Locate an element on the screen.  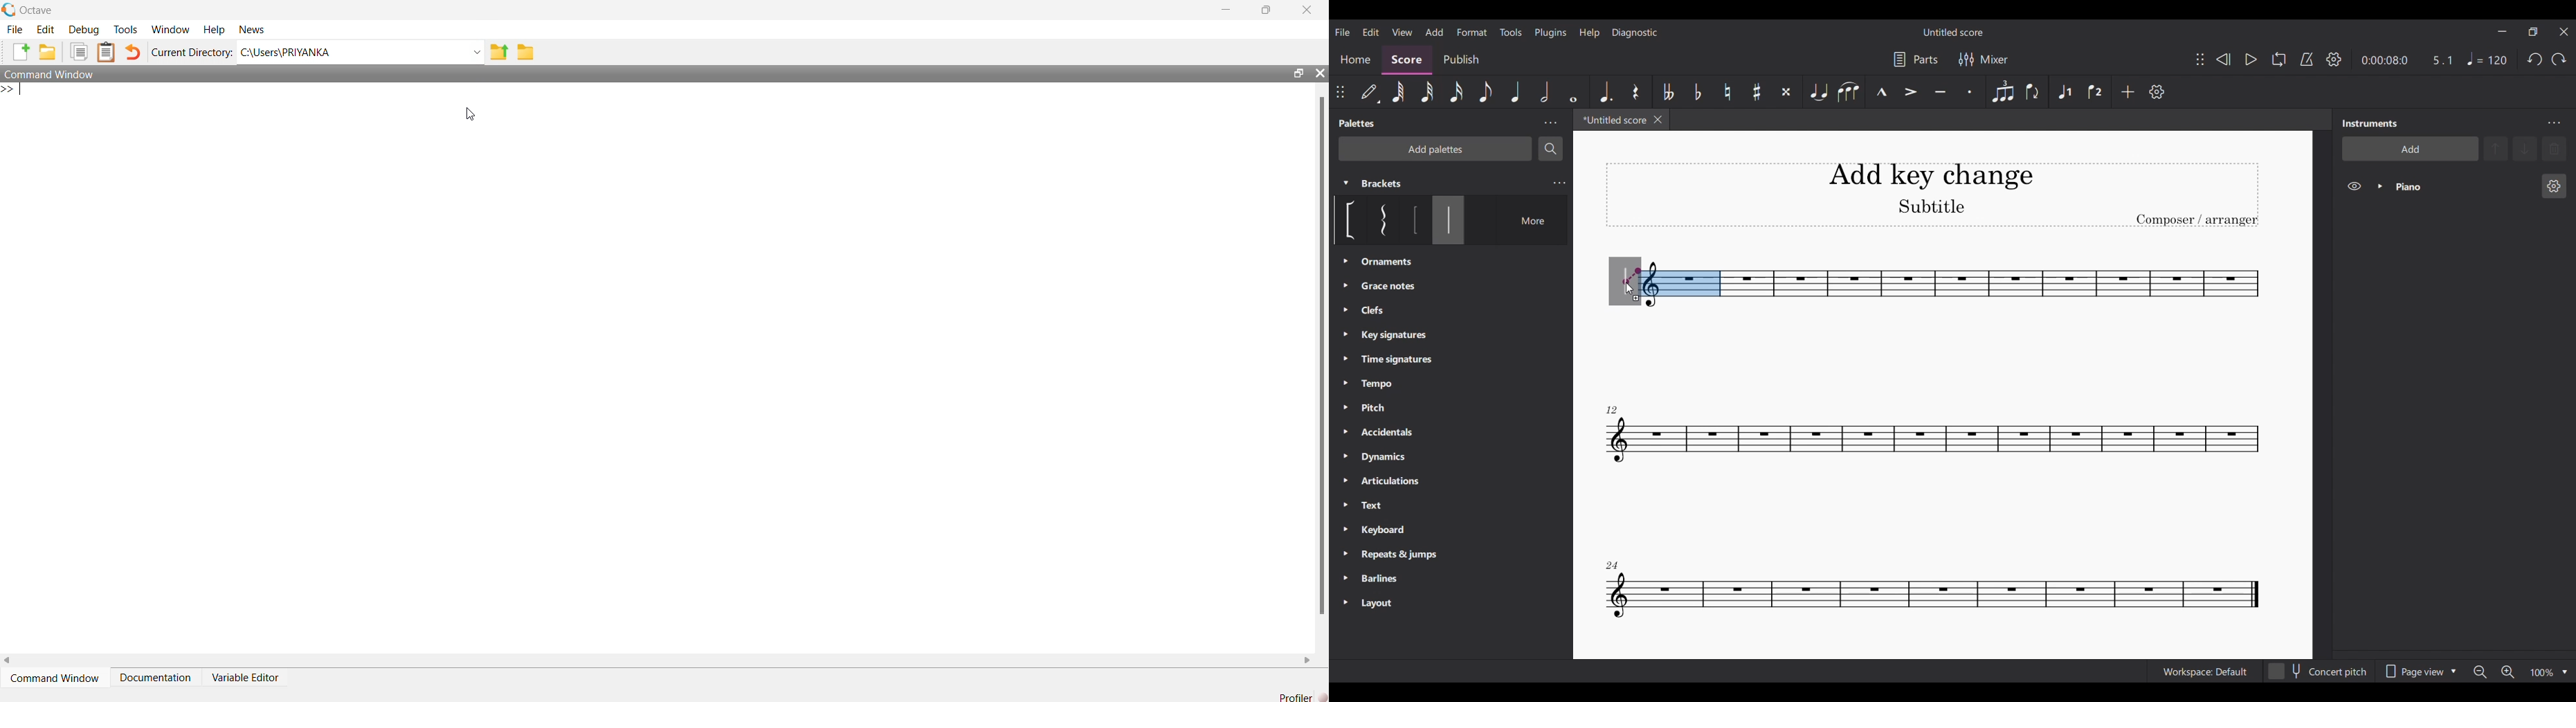
notes is located at coordinates (105, 50).